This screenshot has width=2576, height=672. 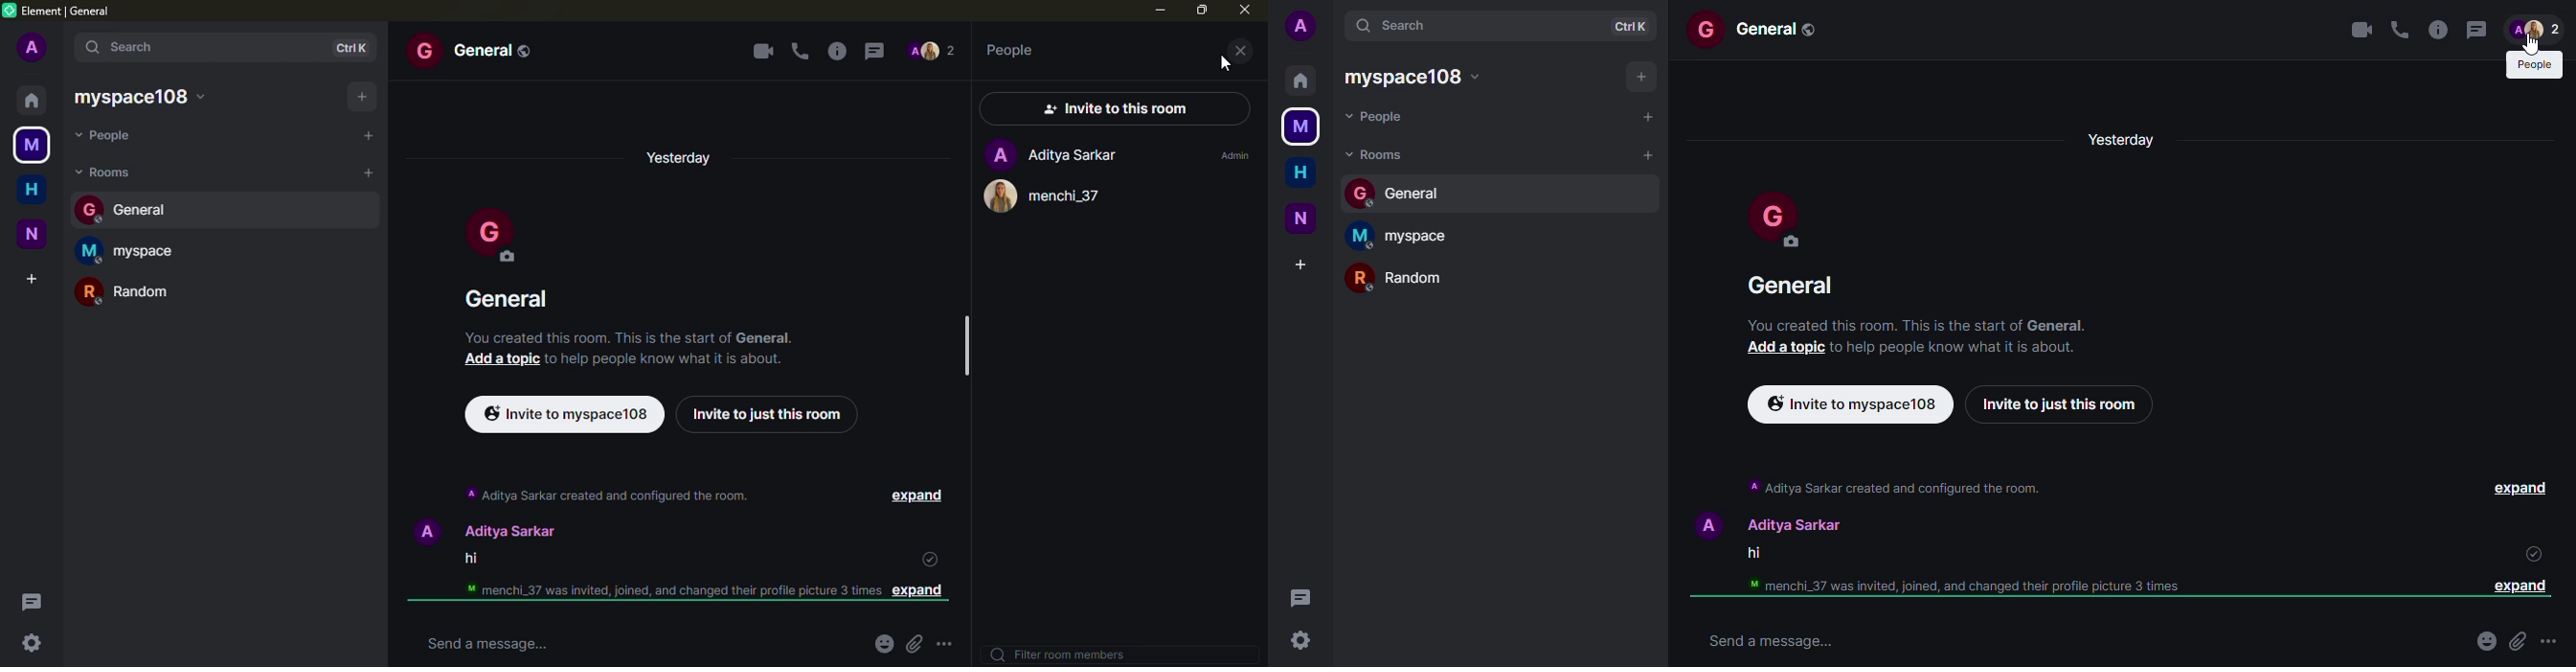 What do you see at coordinates (33, 276) in the screenshot?
I see `add` at bounding box center [33, 276].